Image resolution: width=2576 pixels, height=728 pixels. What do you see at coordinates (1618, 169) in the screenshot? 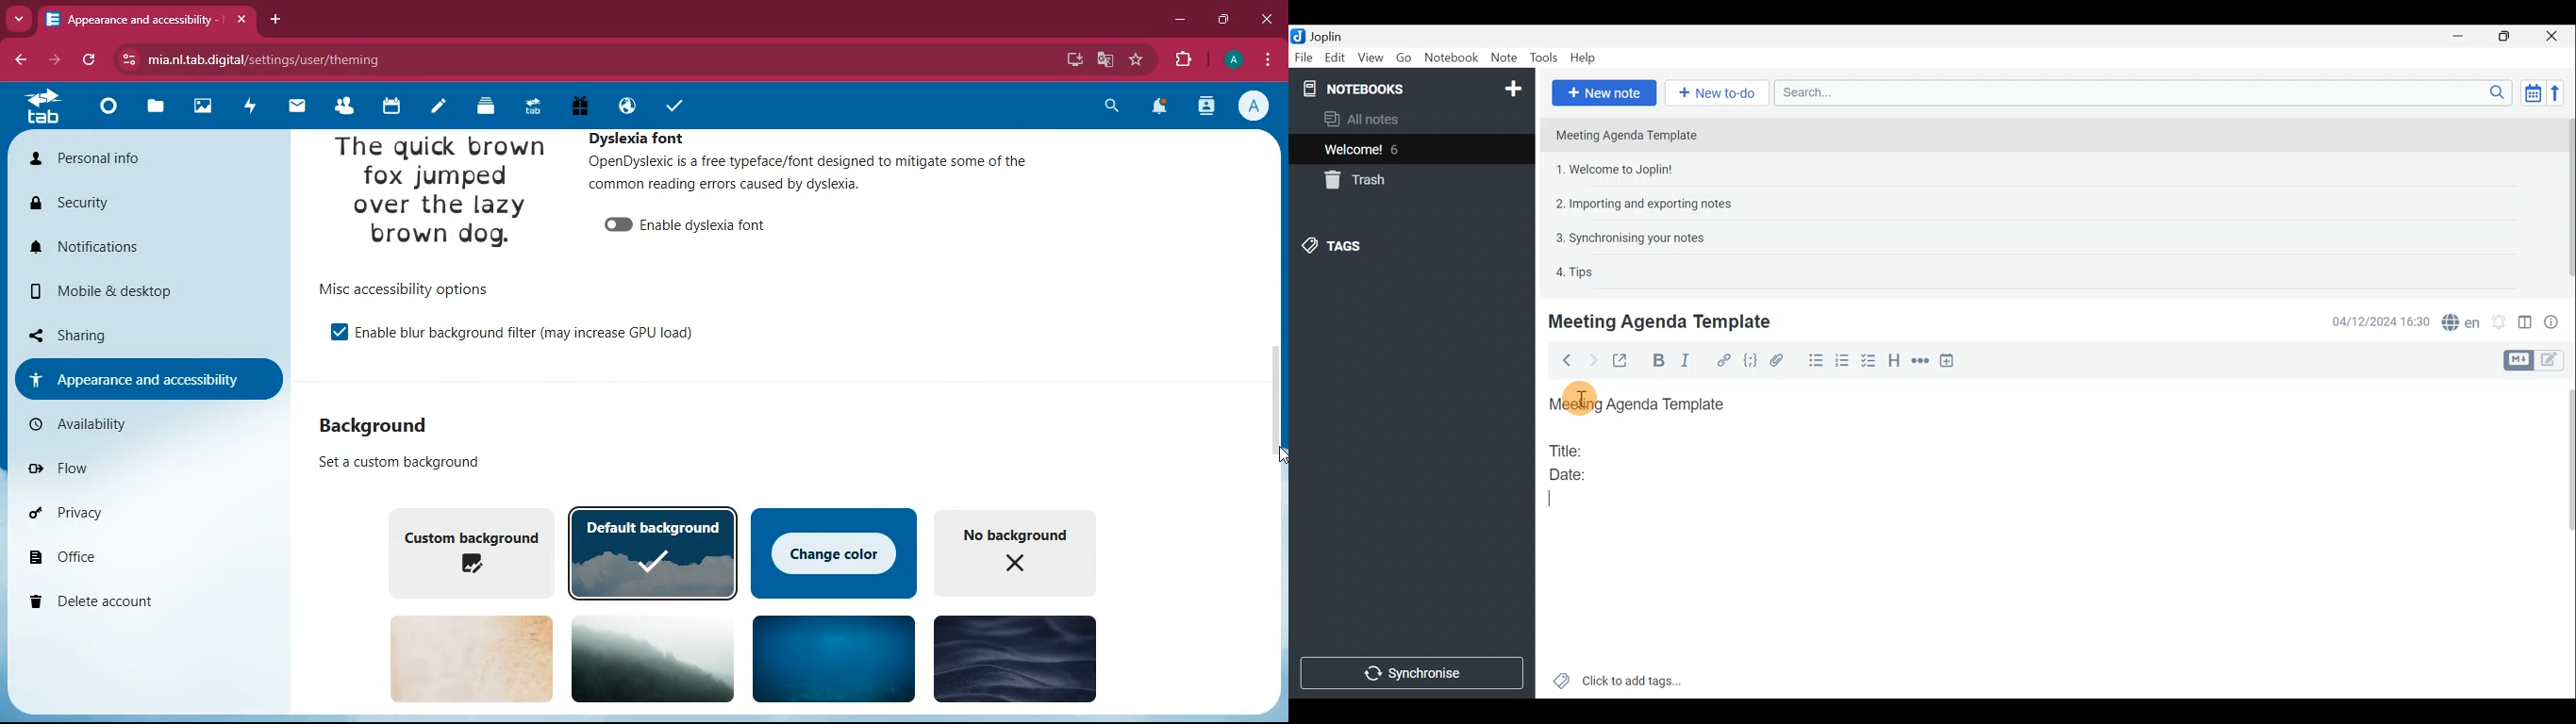
I see `1. Welcome to Joplin!` at bounding box center [1618, 169].